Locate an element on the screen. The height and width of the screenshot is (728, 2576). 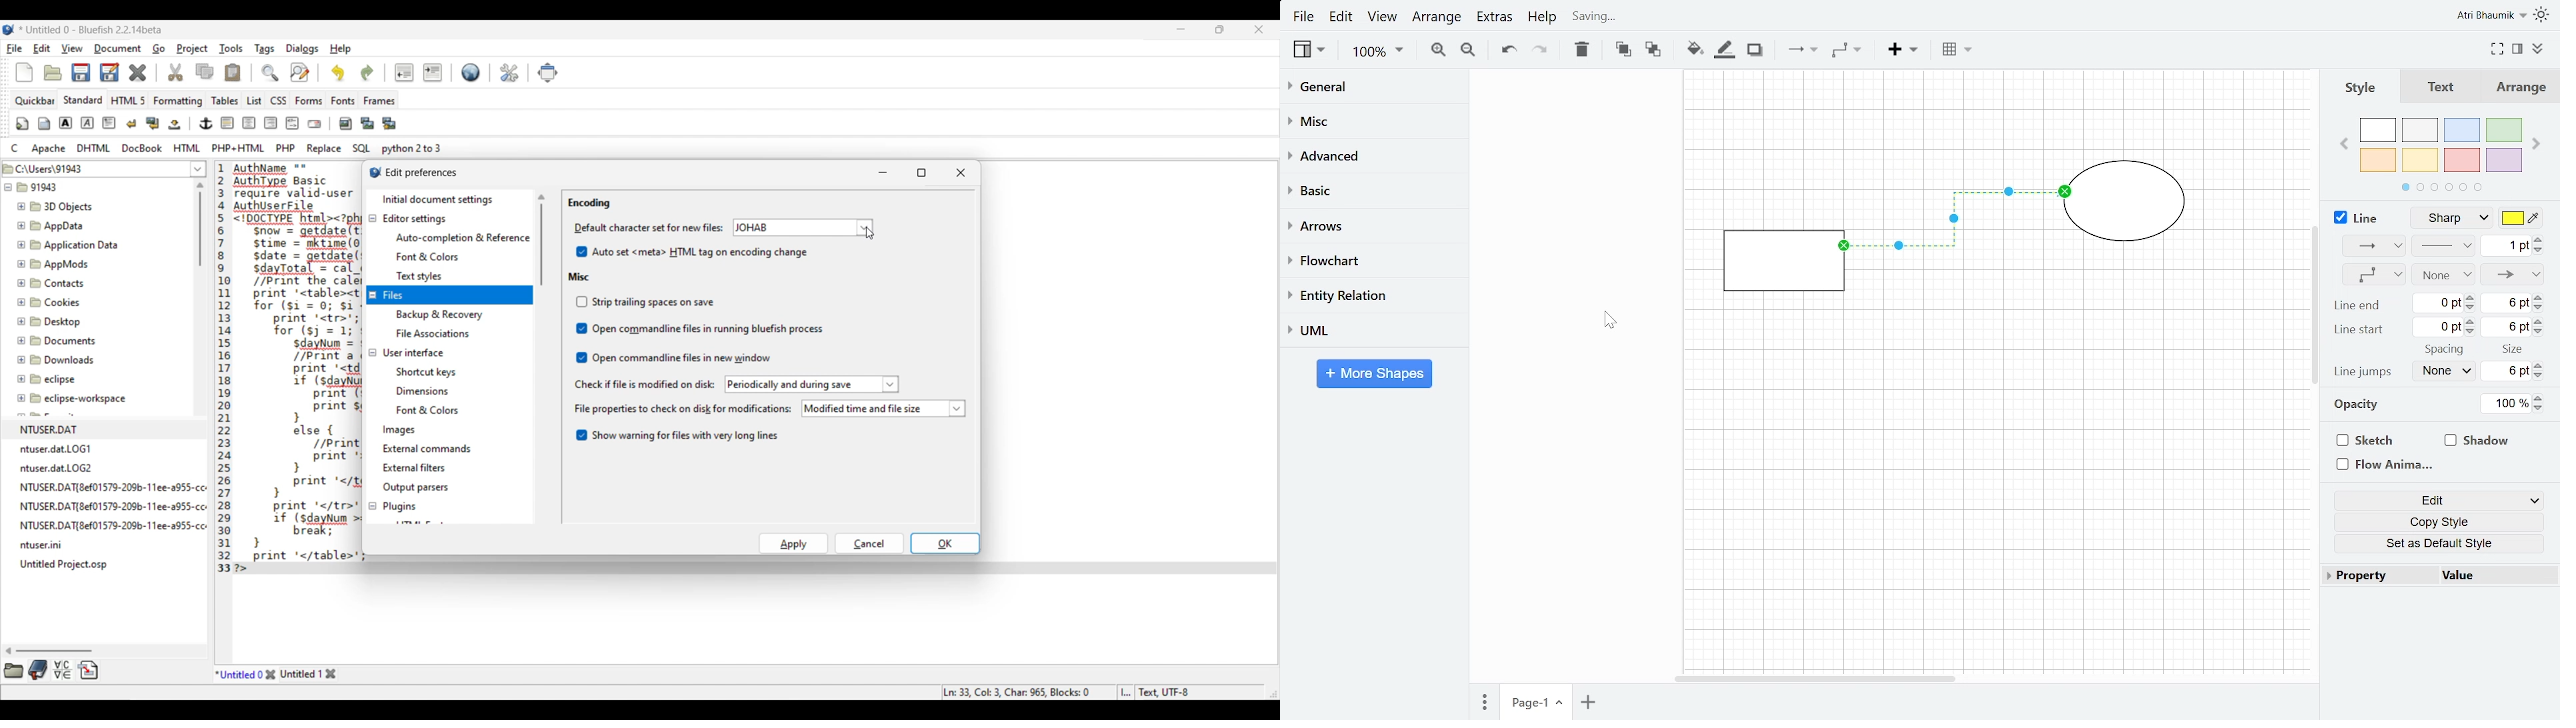
More shapes is located at coordinates (1376, 373).